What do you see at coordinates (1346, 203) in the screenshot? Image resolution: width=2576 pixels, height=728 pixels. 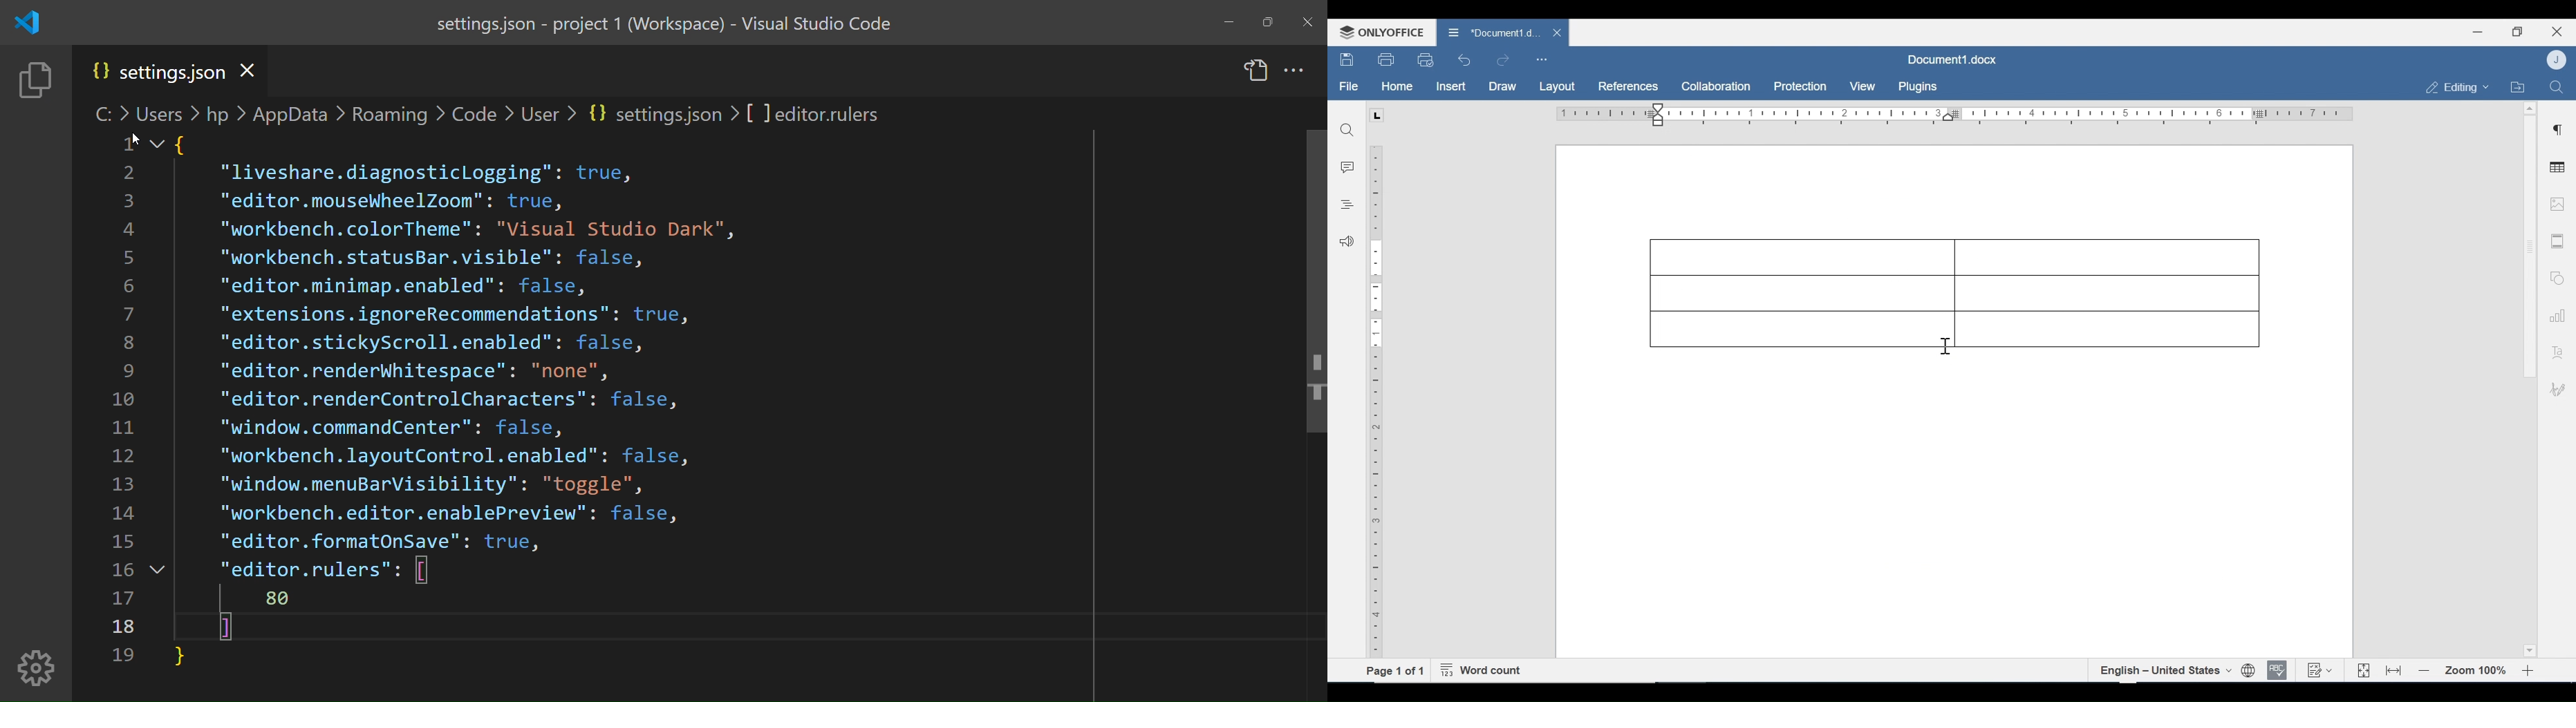 I see `Headings` at bounding box center [1346, 203].